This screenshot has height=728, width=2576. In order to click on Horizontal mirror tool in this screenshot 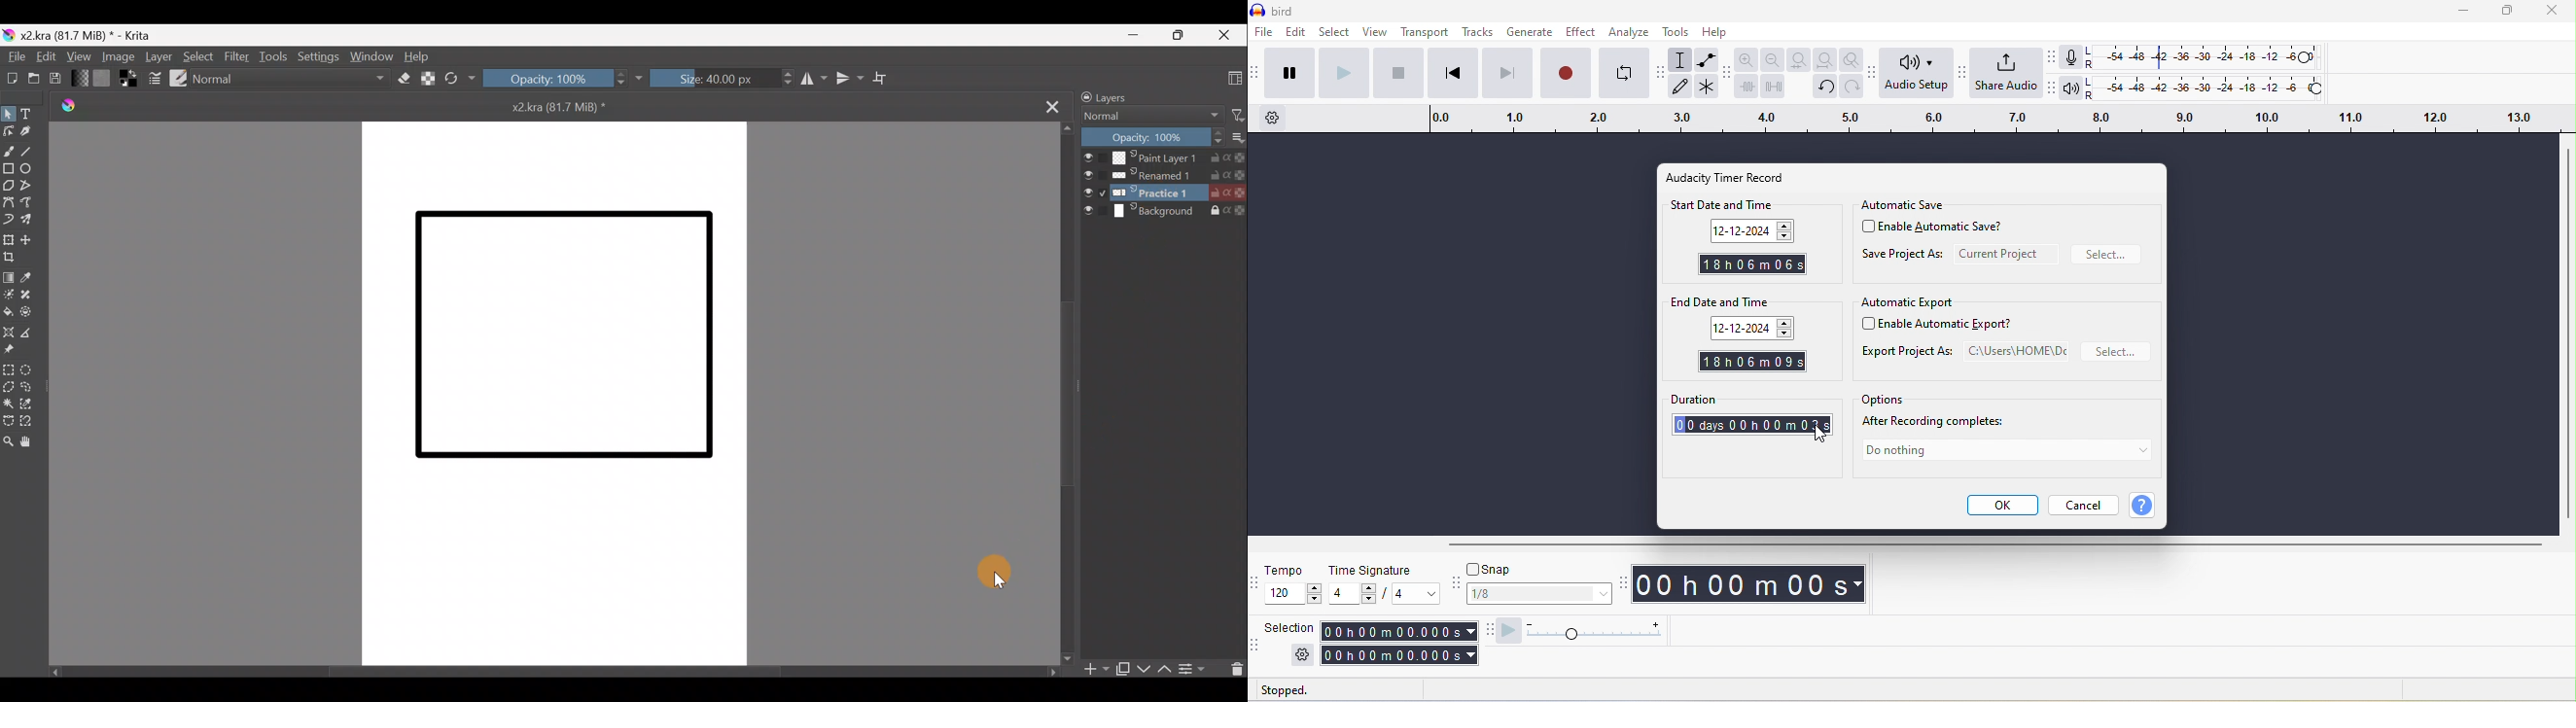, I will do `click(813, 77)`.